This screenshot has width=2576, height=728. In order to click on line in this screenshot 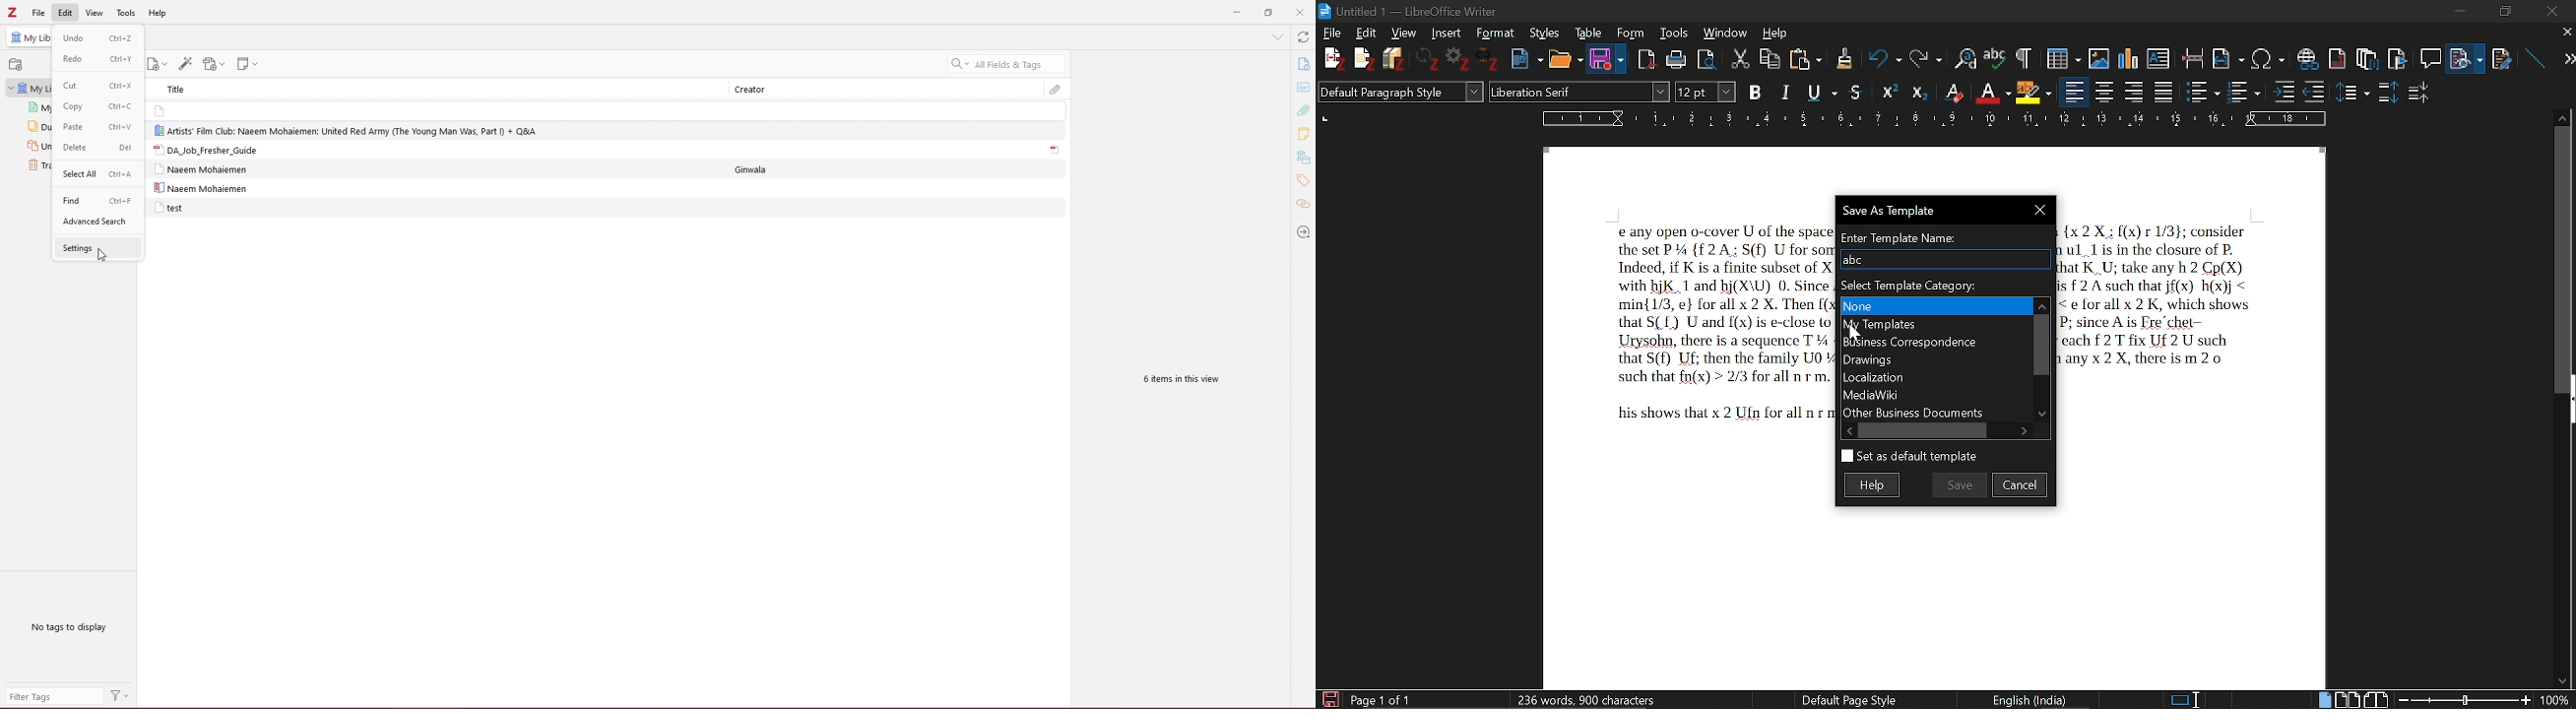, I will do `click(2533, 55)`.